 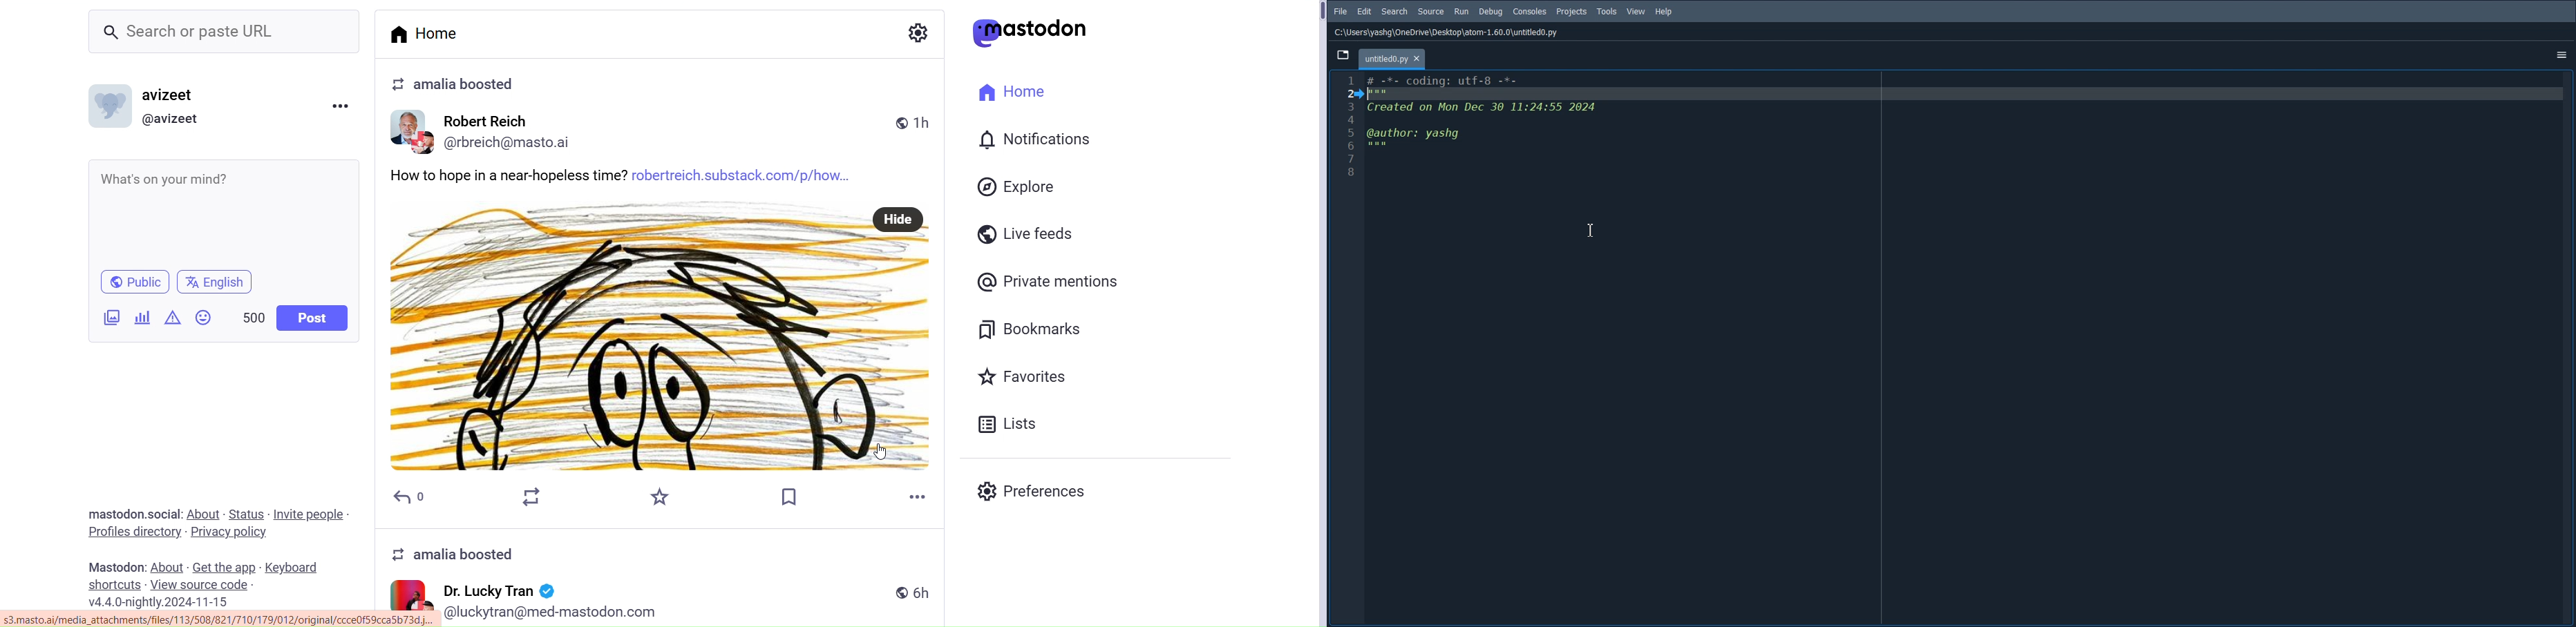 What do you see at coordinates (1663, 11) in the screenshot?
I see `Help` at bounding box center [1663, 11].